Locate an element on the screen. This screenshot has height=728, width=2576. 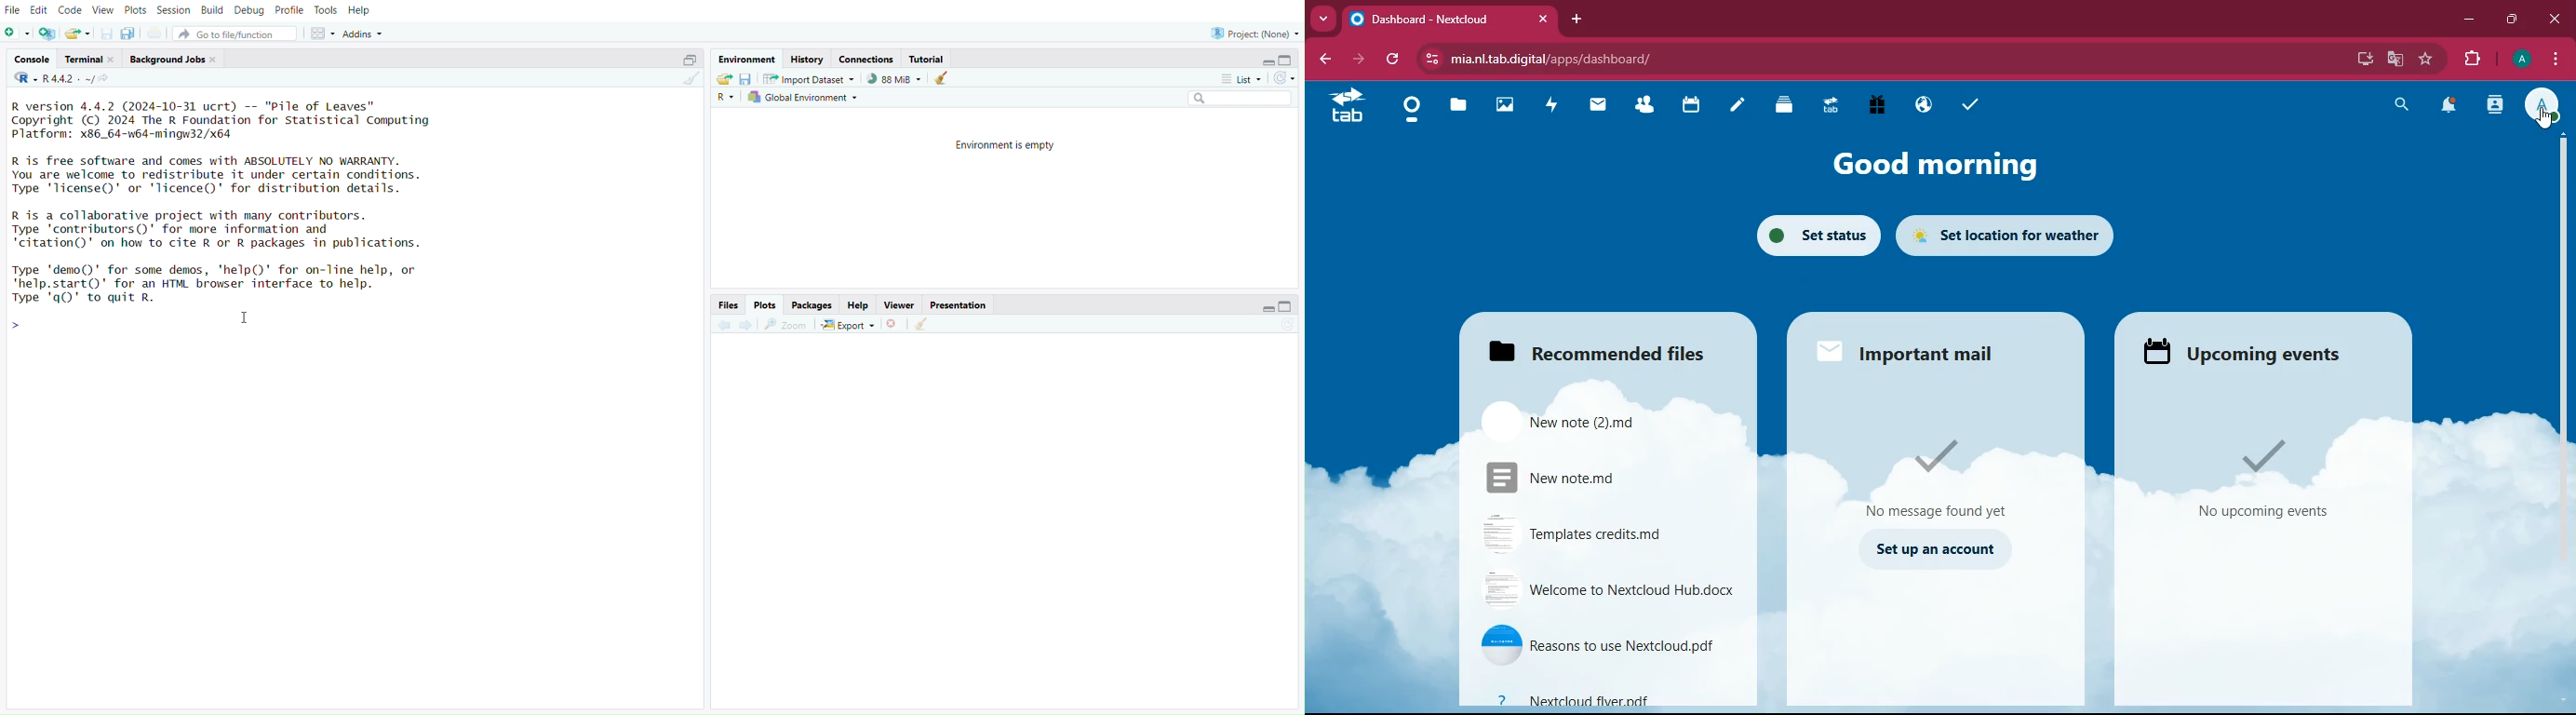
Close is located at coordinates (896, 323).